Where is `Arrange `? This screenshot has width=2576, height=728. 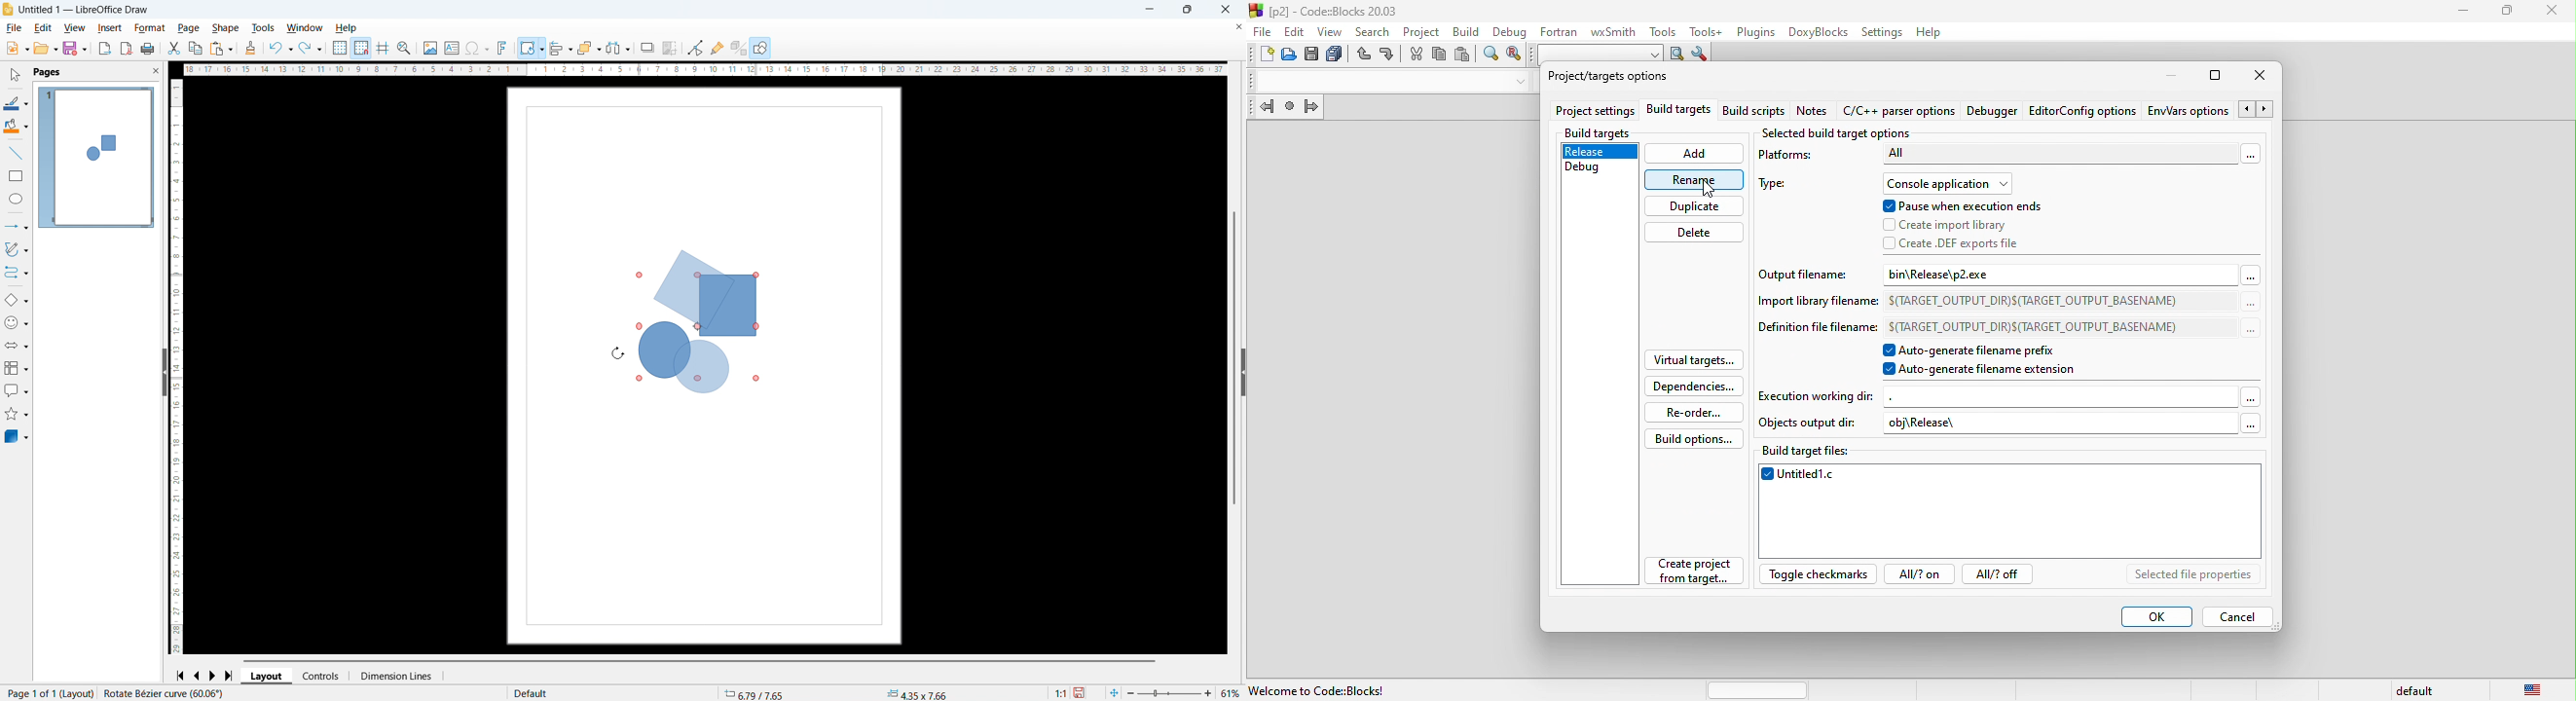
Arrange  is located at coordinates (590, 47).